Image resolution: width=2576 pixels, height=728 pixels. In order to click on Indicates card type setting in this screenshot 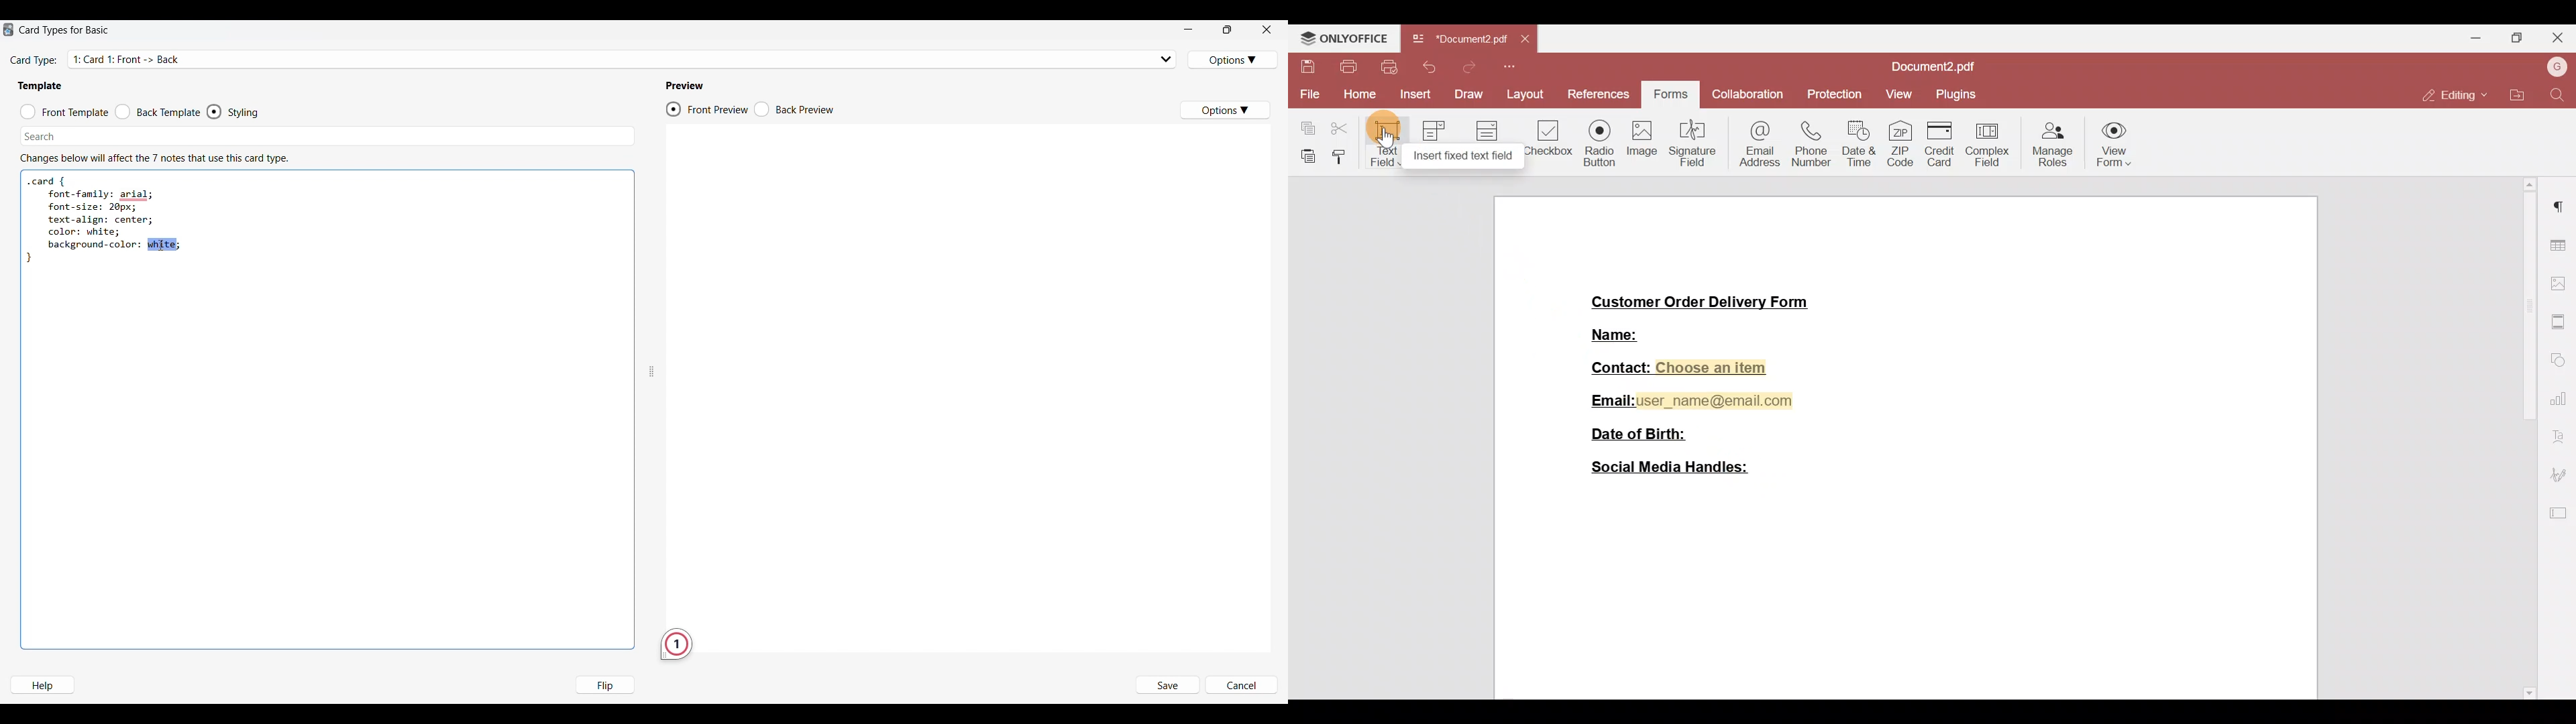, I will do `click(34, 61)`.